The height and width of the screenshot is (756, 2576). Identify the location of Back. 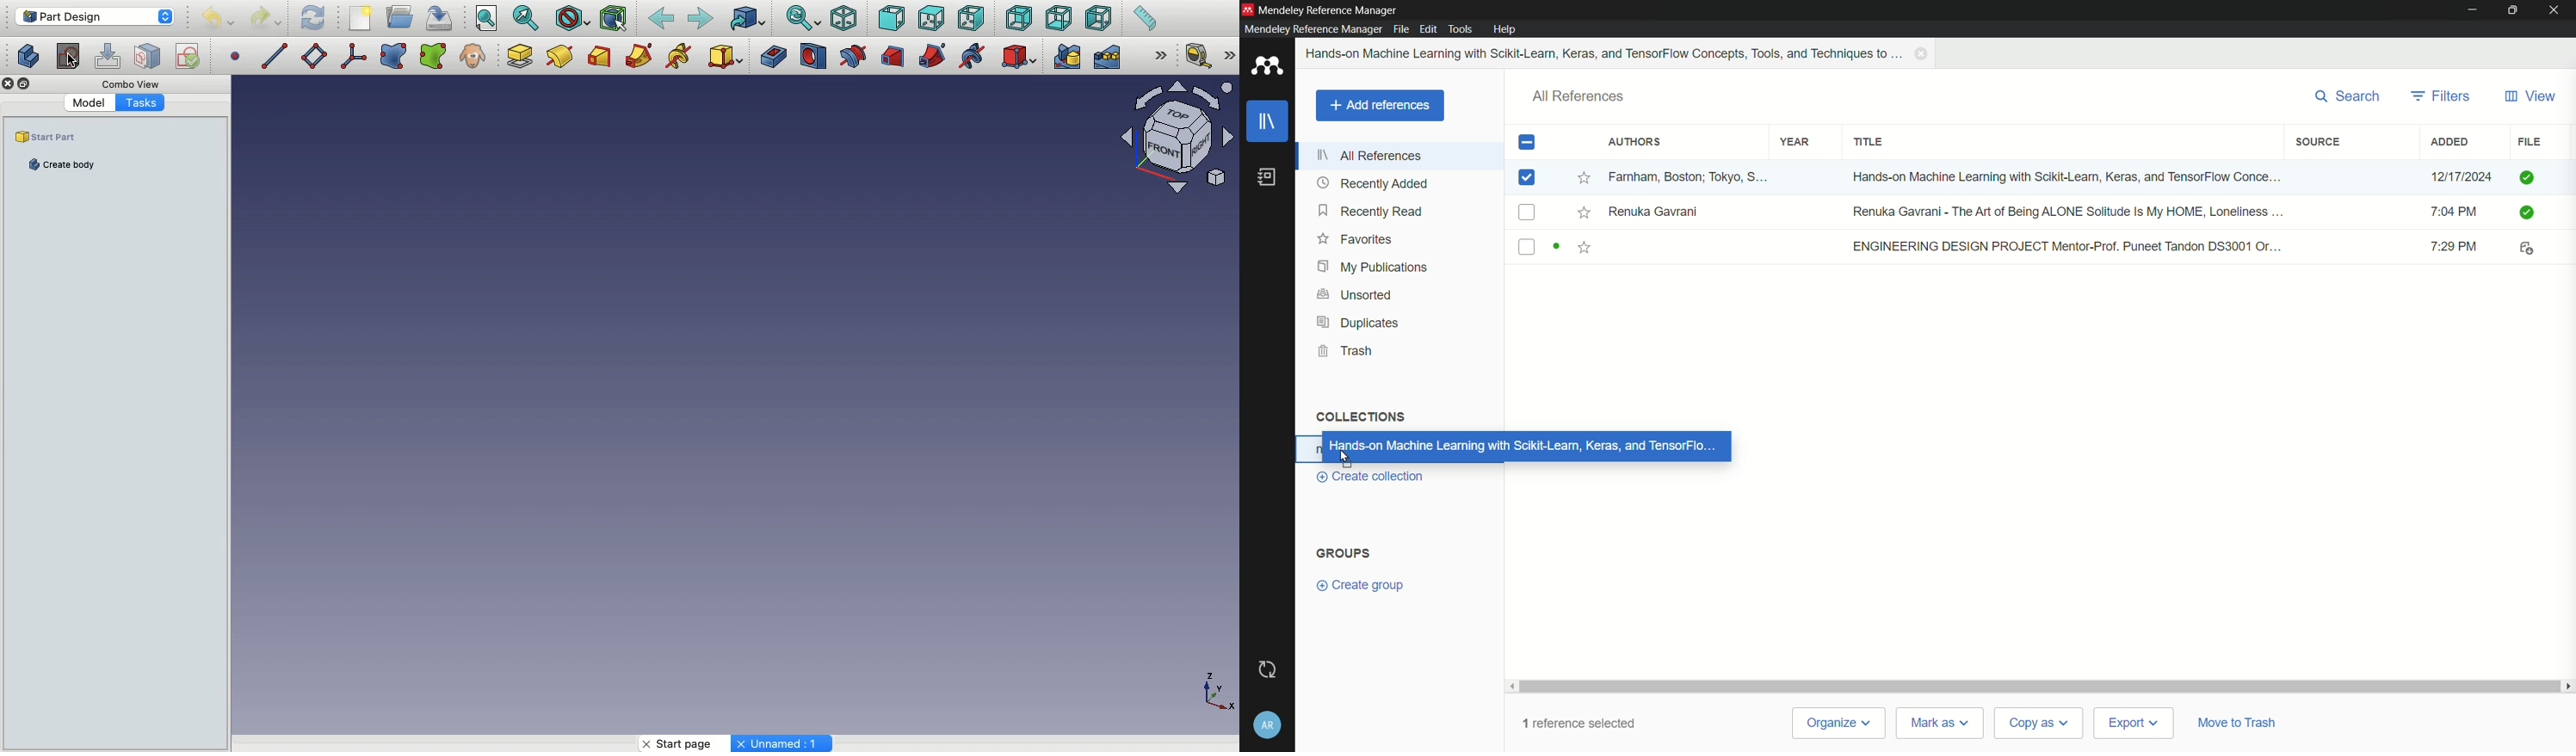
(662, 19).